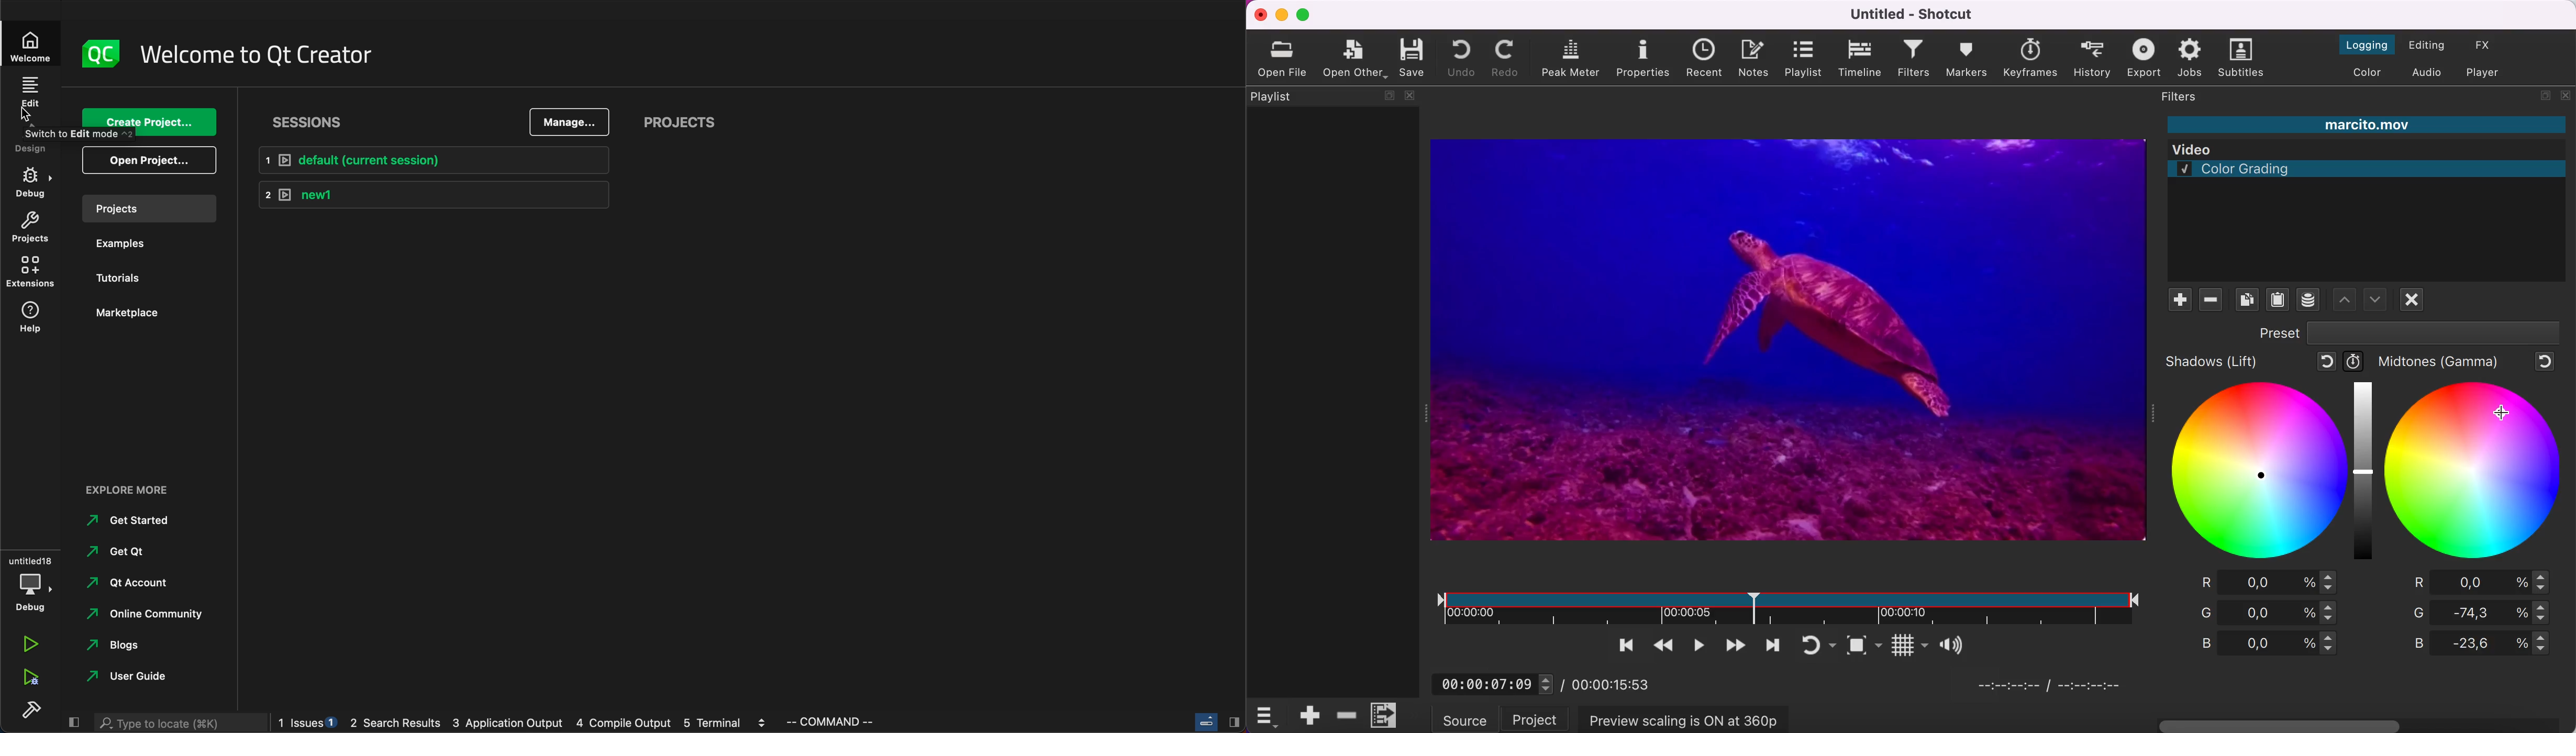  What do you see at coordinates (2480, 643) in the screenshot?
I see `blue` at bounding box center [2480, 643].